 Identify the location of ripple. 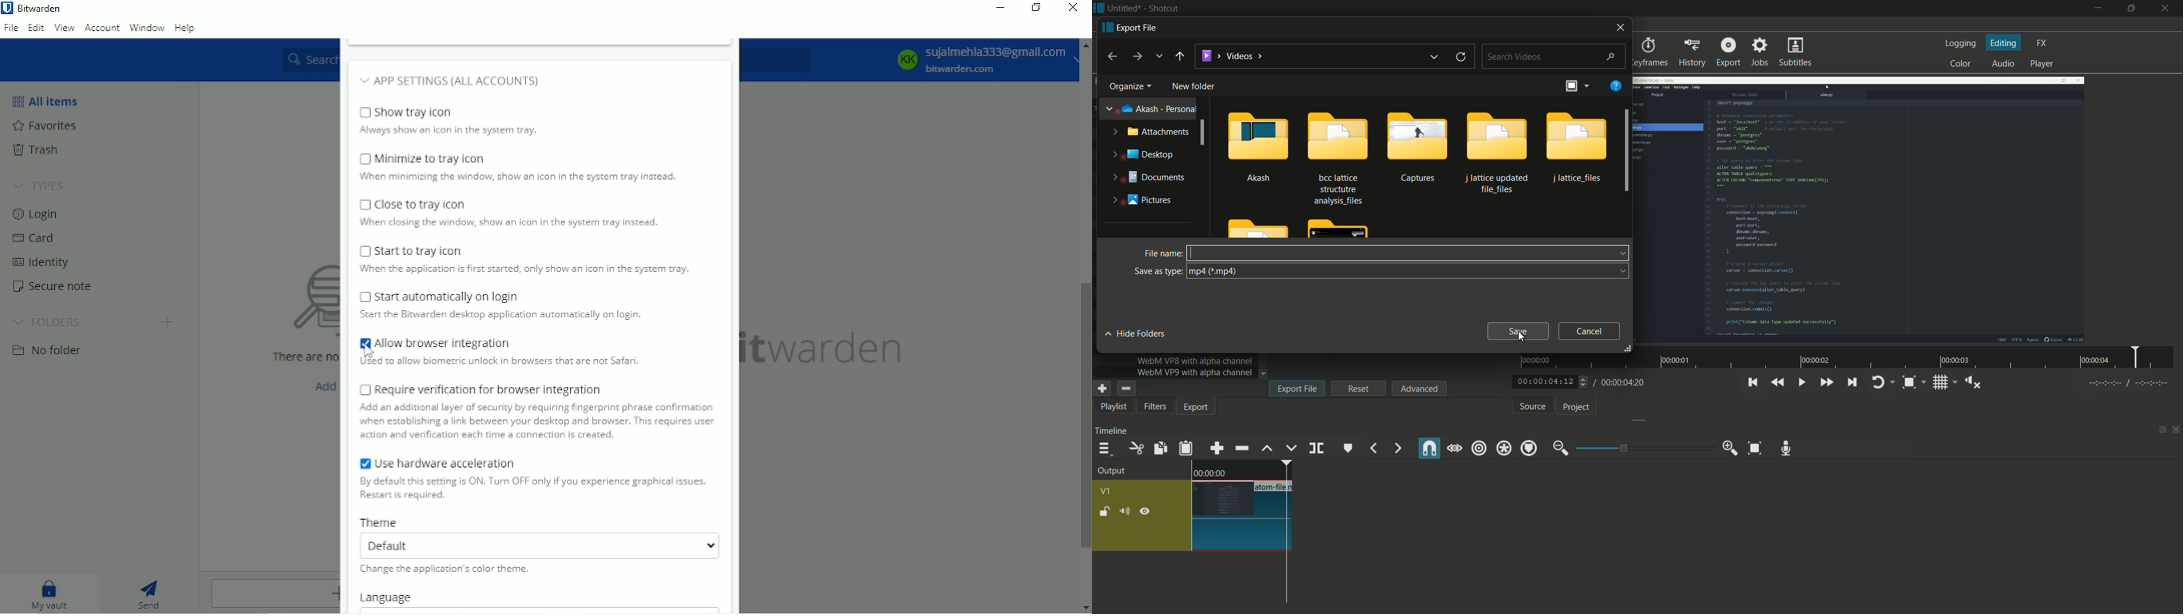
(1479, 449).